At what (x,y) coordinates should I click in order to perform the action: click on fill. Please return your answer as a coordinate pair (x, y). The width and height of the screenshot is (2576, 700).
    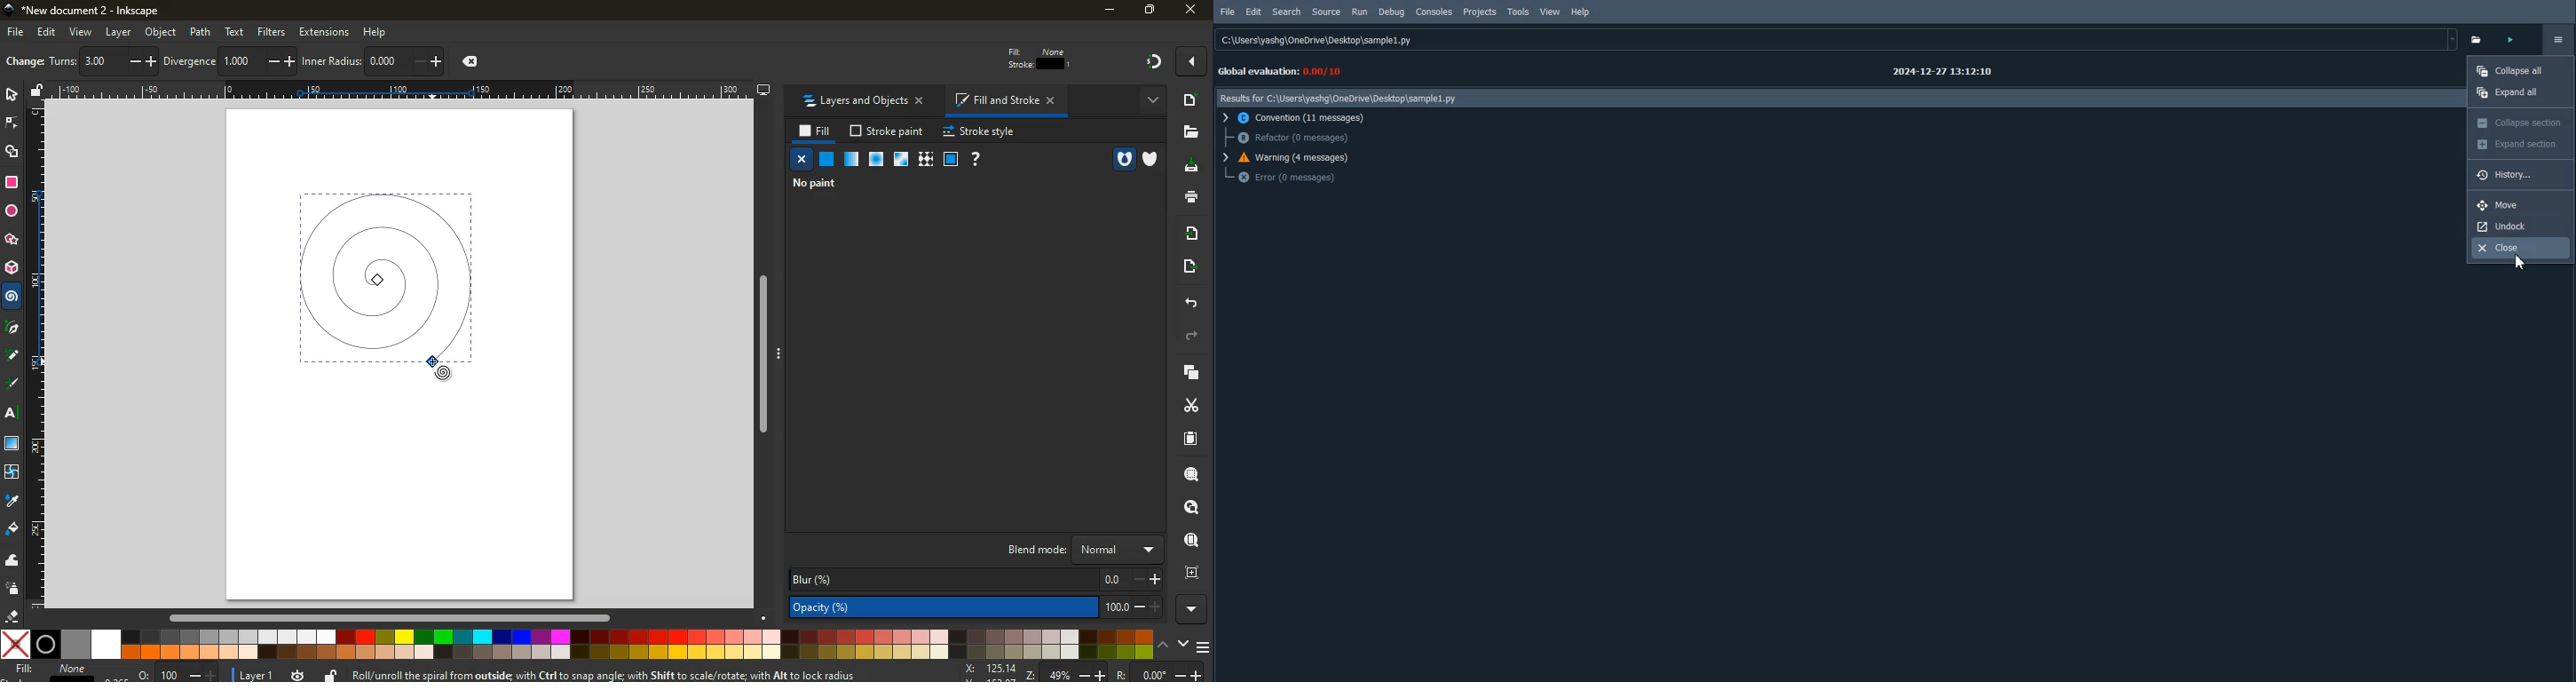
    Looking at the image, I should click on (1041, 59).